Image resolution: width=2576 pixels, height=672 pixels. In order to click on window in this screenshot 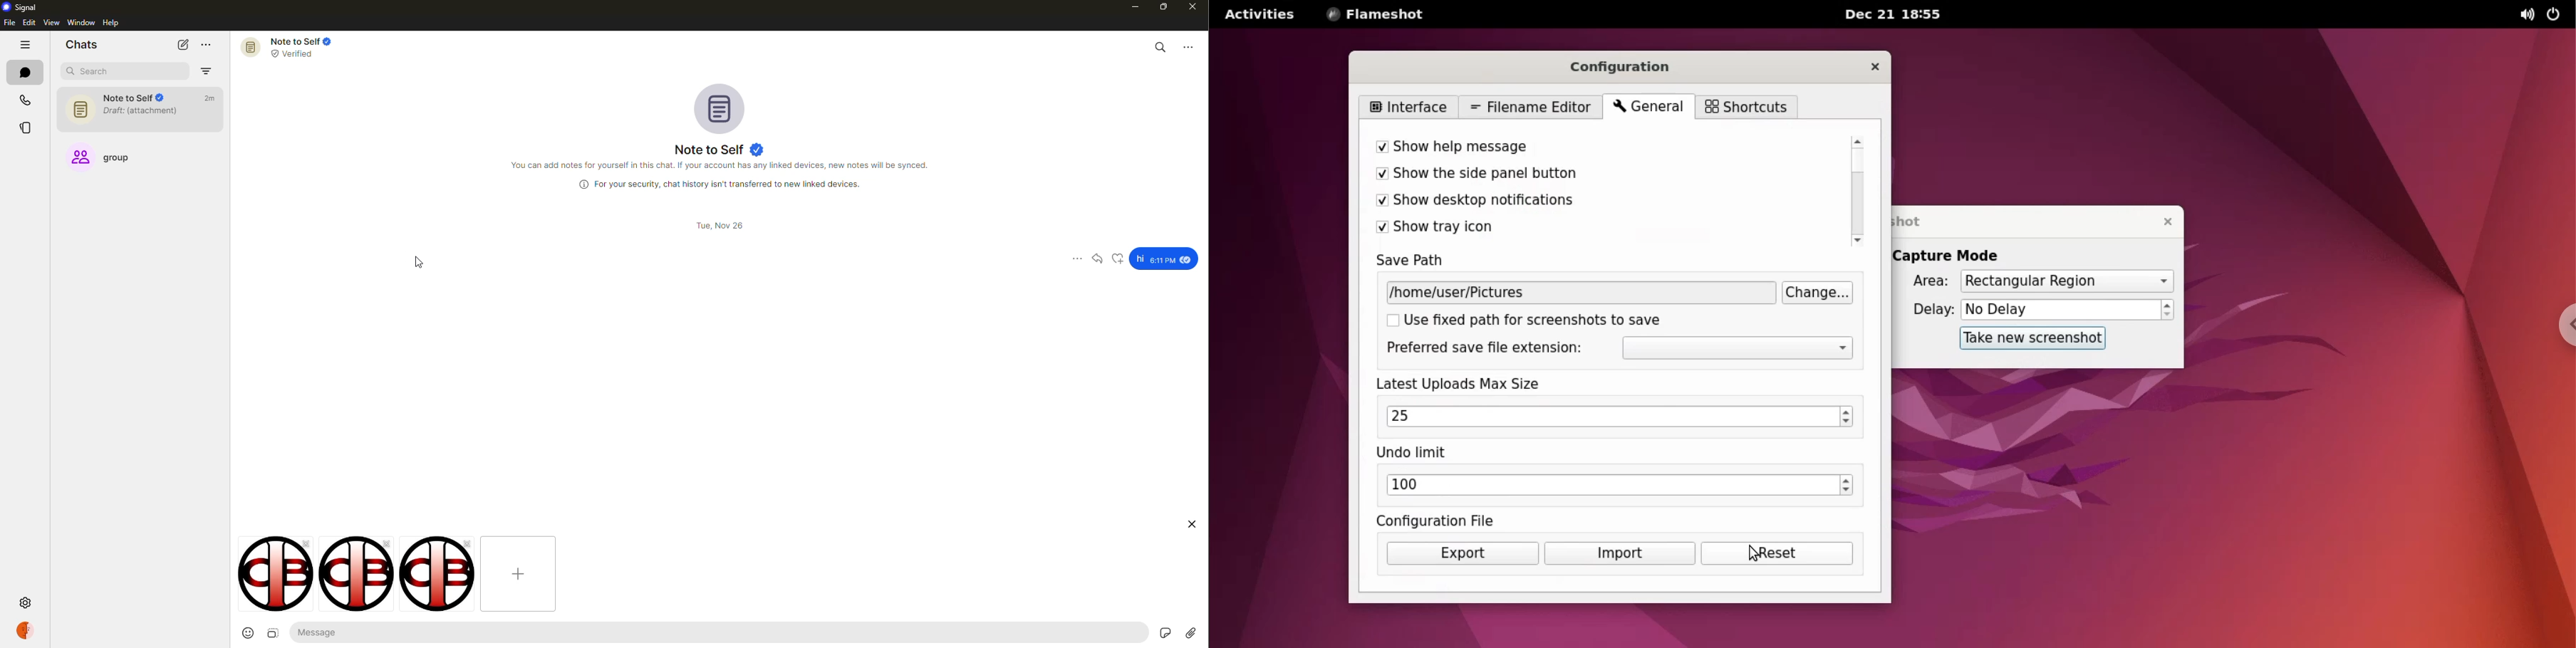, I will do `click(81, 23)`.